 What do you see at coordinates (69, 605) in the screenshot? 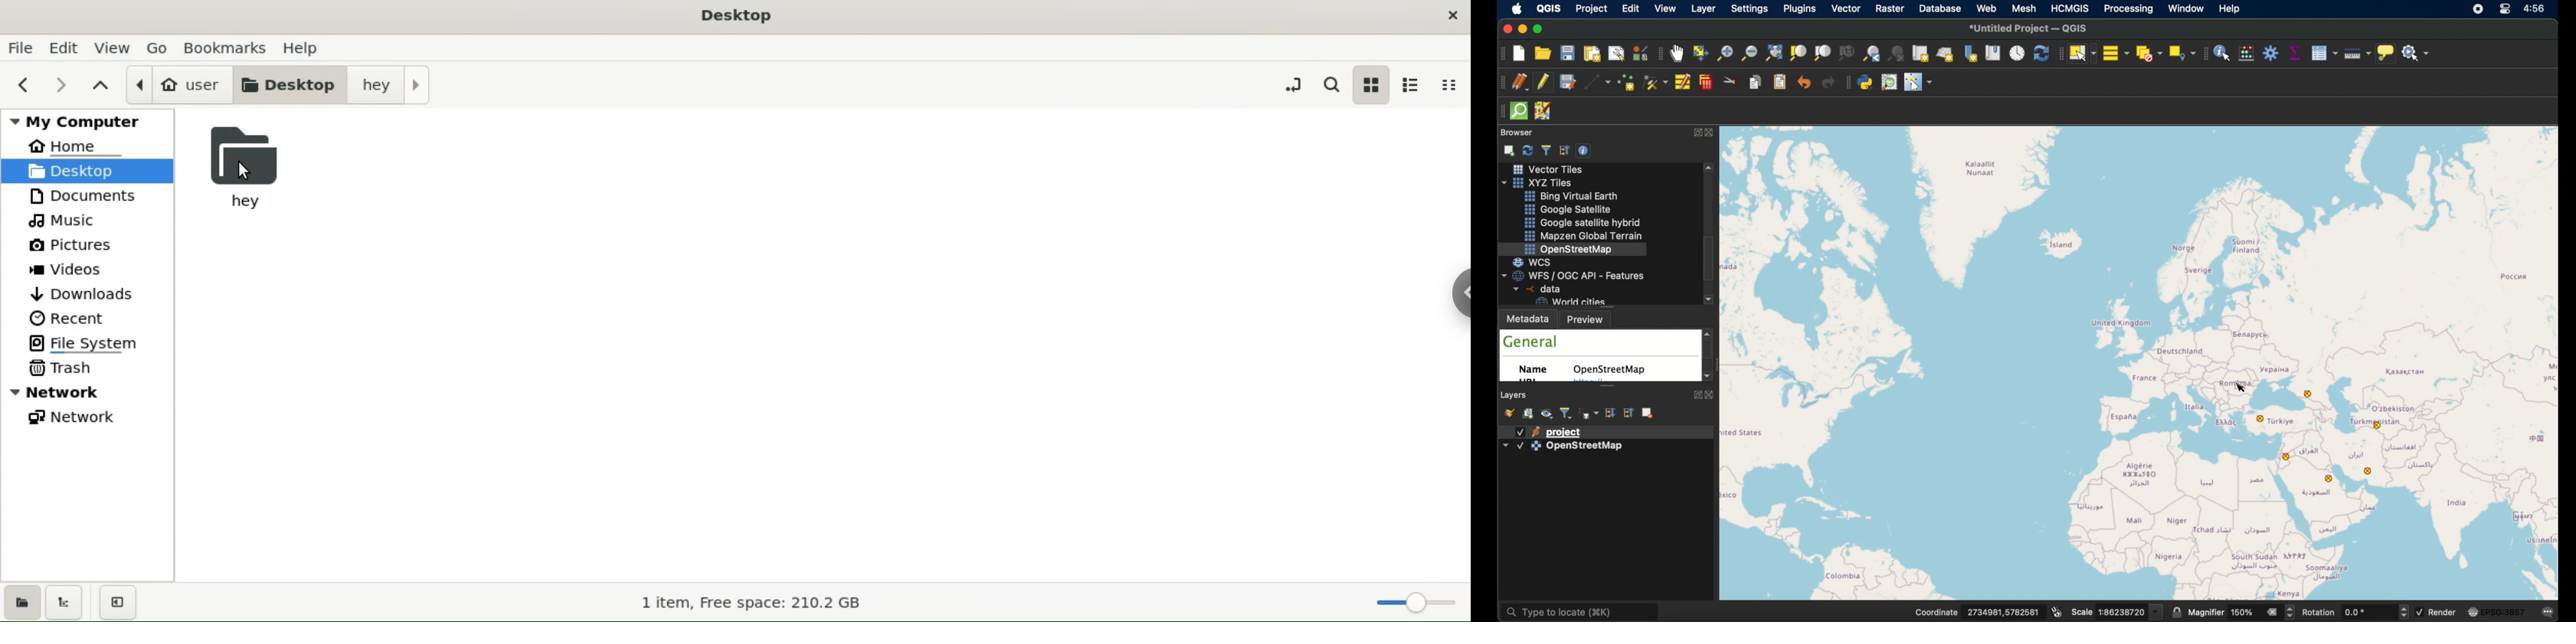
I see `show treeview` at bounding box center [69, 605].